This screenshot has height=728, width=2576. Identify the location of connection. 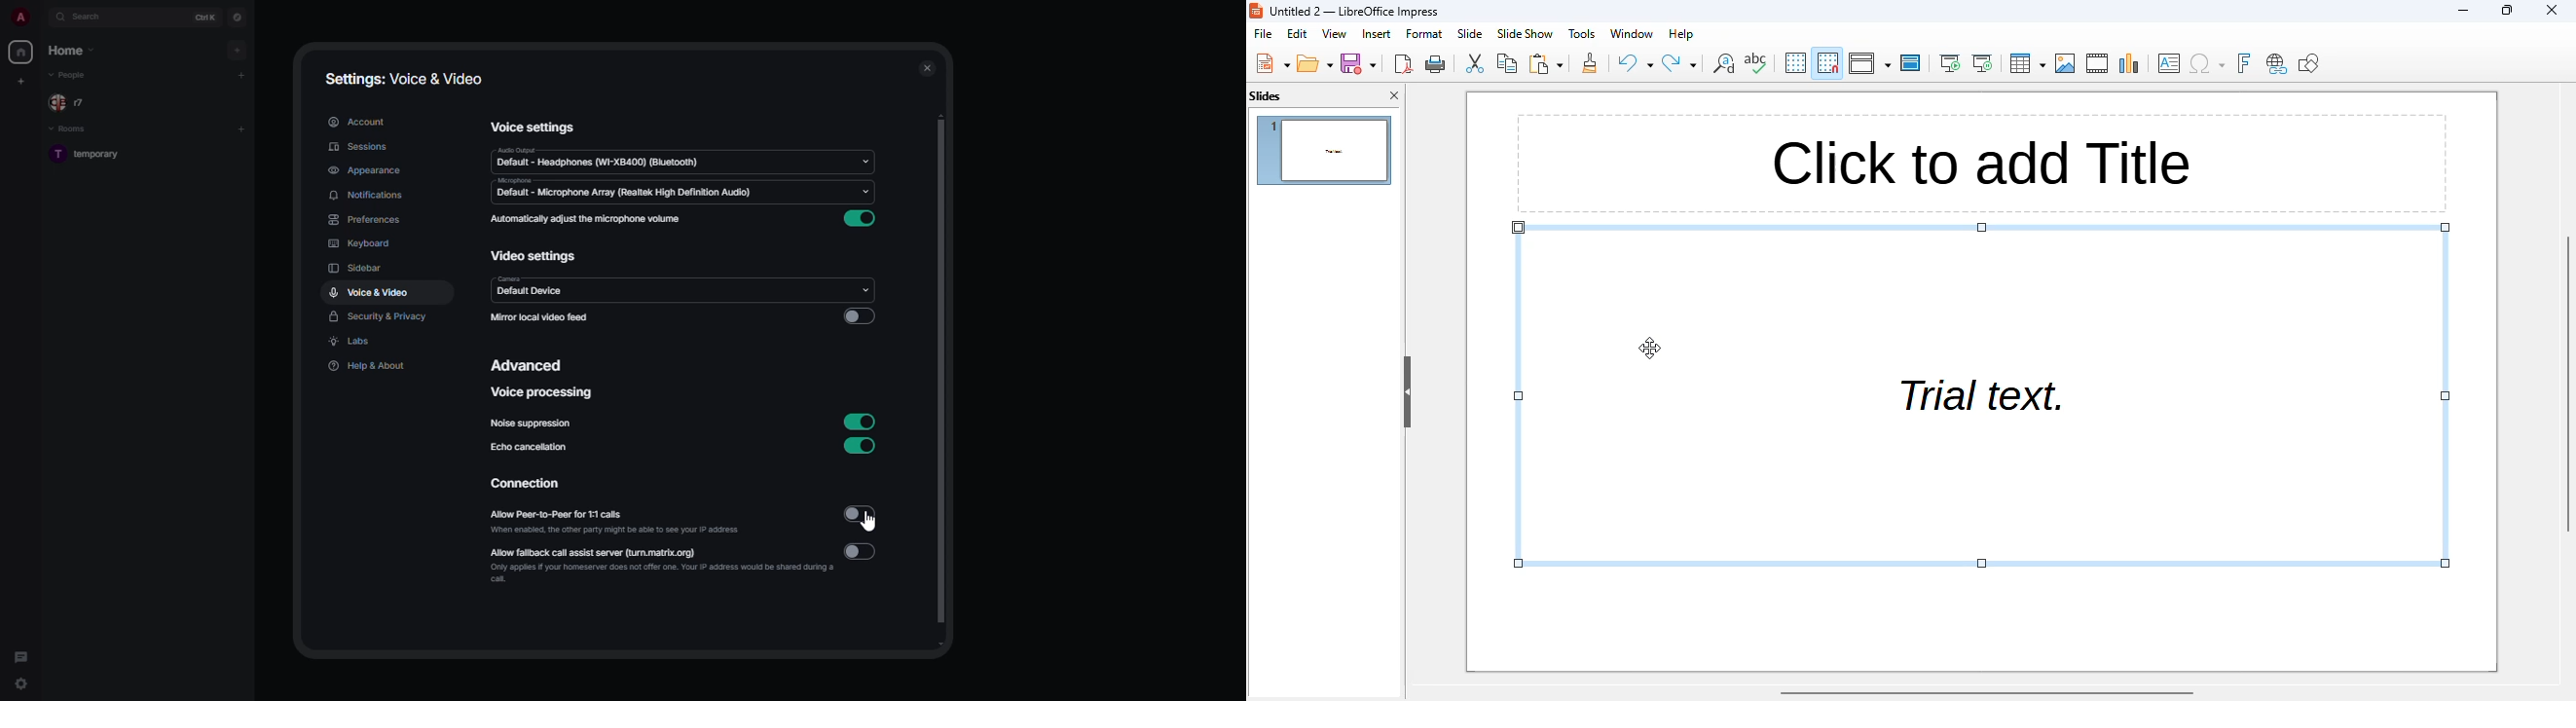
(529, 487).